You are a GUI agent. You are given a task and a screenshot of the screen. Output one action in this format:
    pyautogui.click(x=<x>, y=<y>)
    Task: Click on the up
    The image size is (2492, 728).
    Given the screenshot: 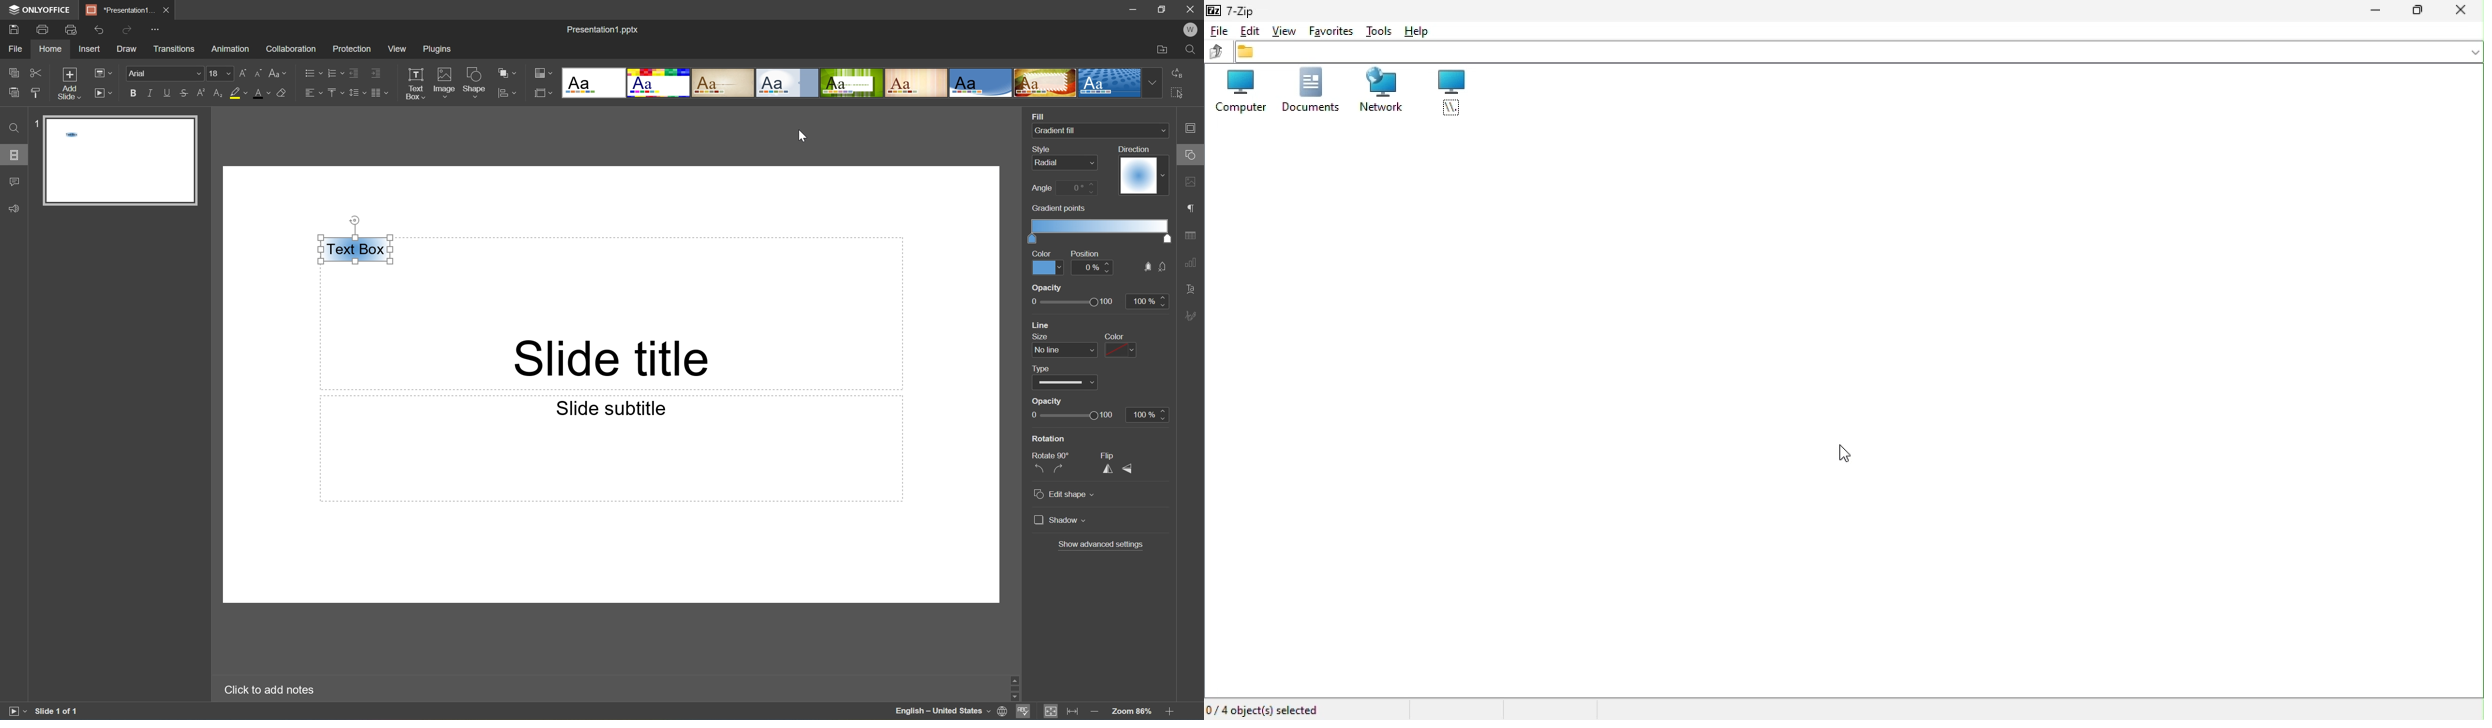 What is the action you would take?
    pyautogui.click(x=1217, y=50)
    